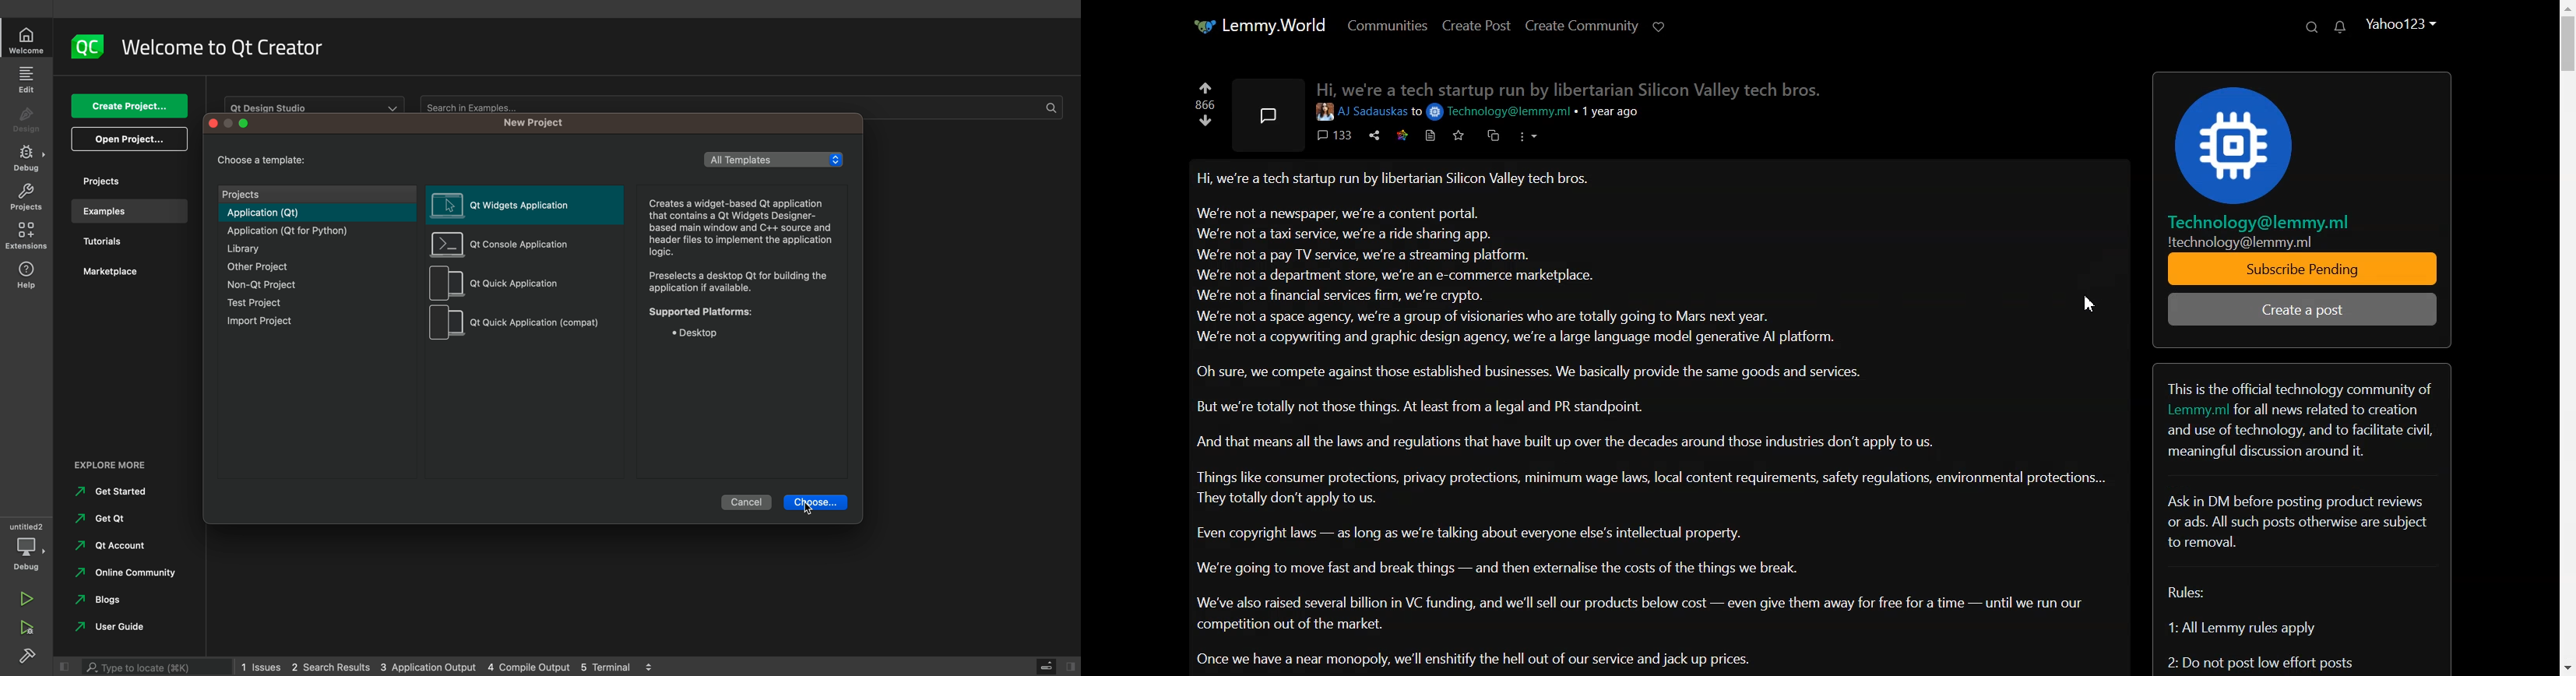  What do you see at coordinates (121, 243) in the screenshot?
I see `tutorials` at bounding box center [121, 243].